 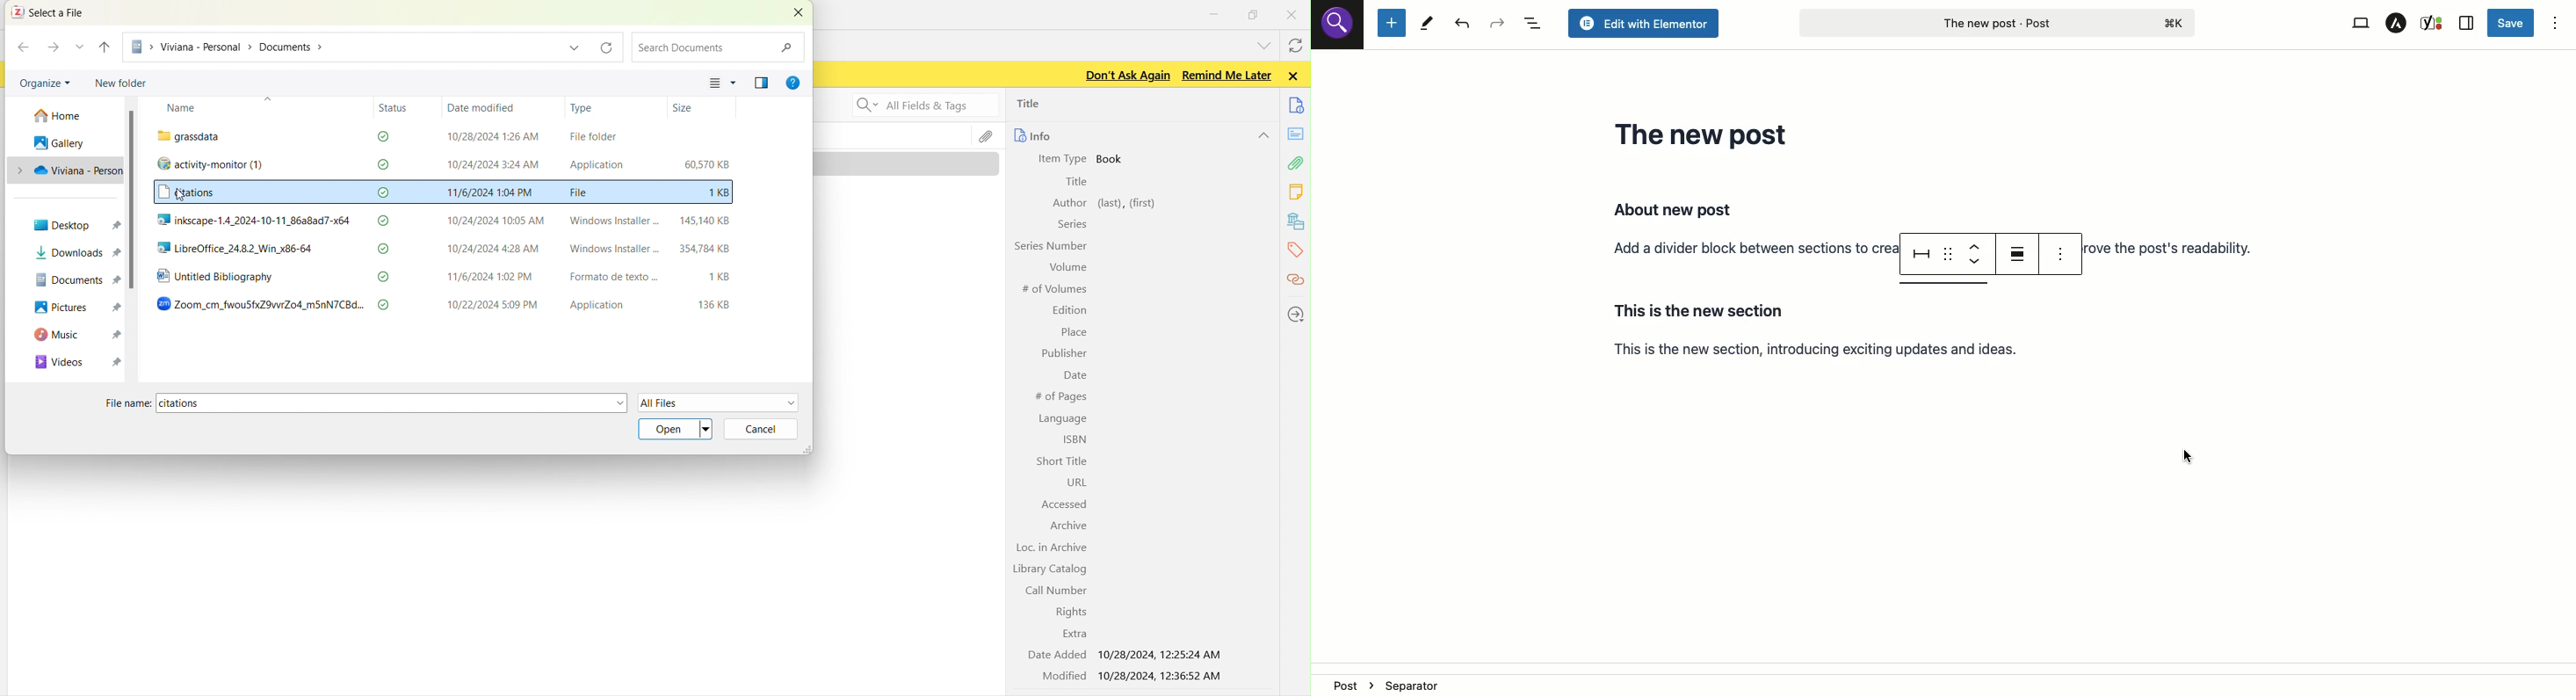 What do you see at coordinates (217, 278) in the screenshot?
I see `Untitled Bibliography` at bounding box center [217, 278].